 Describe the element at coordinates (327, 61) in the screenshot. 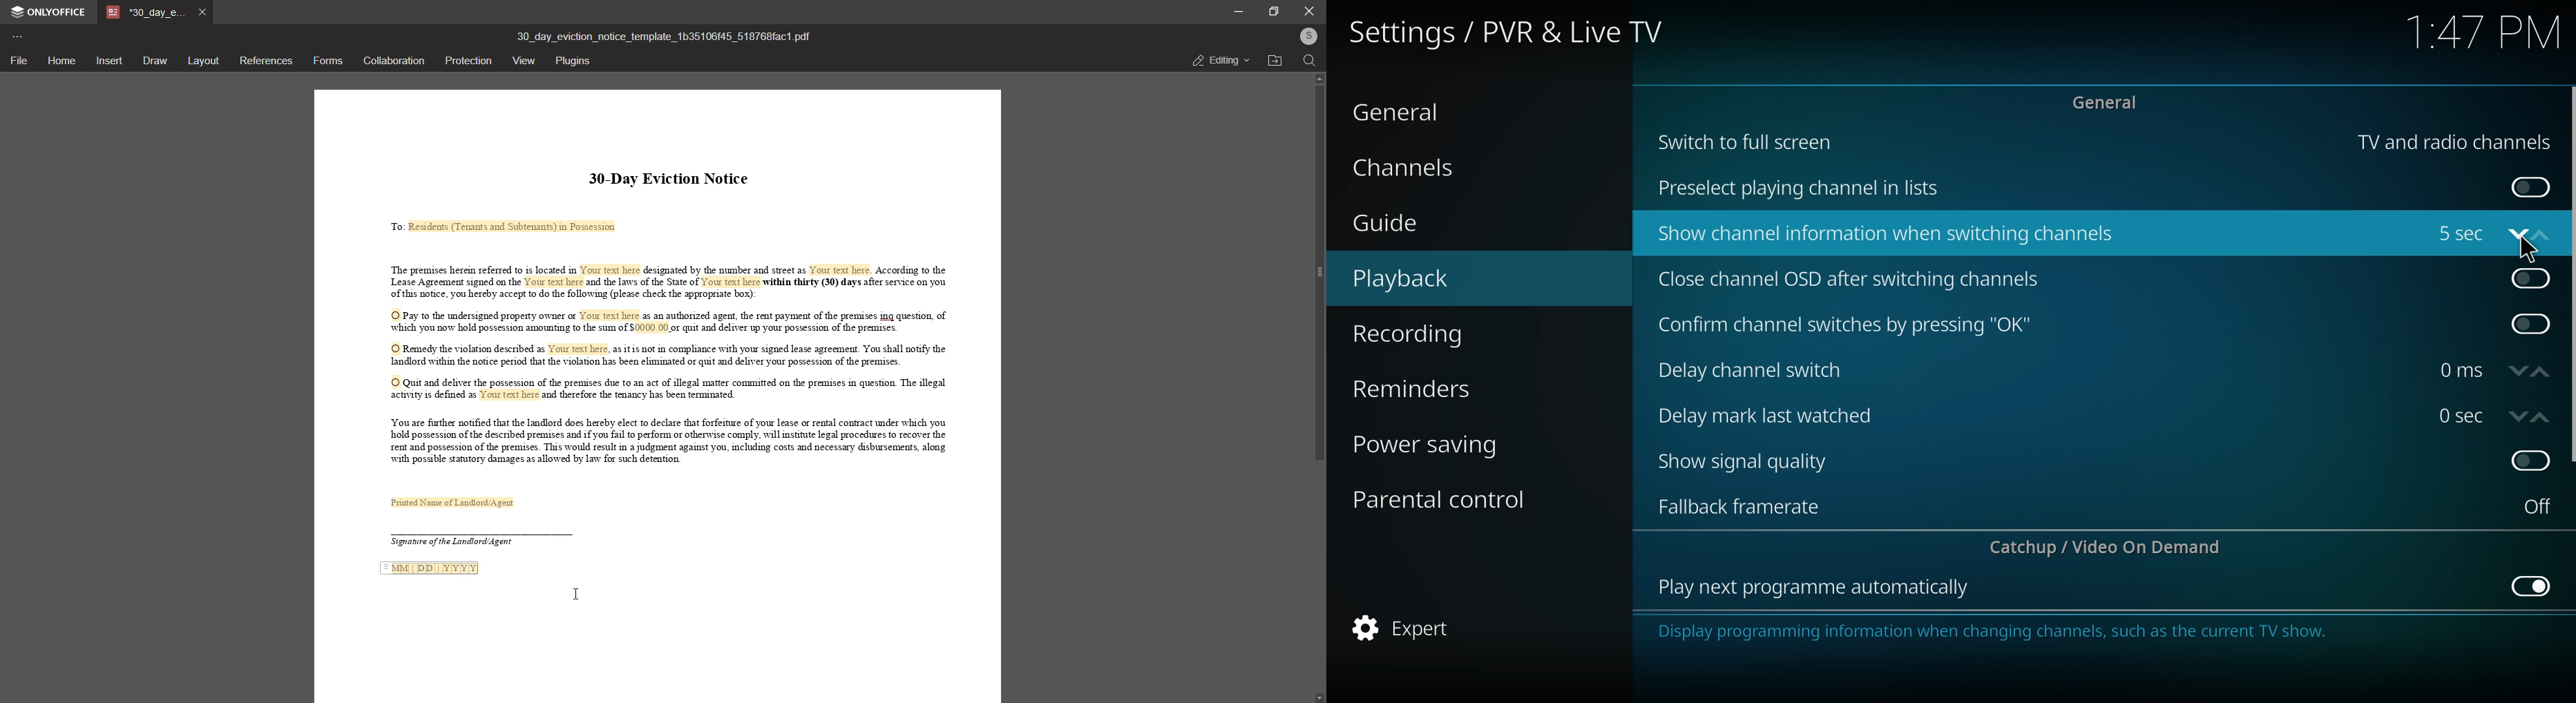

I see `forms` at that location.